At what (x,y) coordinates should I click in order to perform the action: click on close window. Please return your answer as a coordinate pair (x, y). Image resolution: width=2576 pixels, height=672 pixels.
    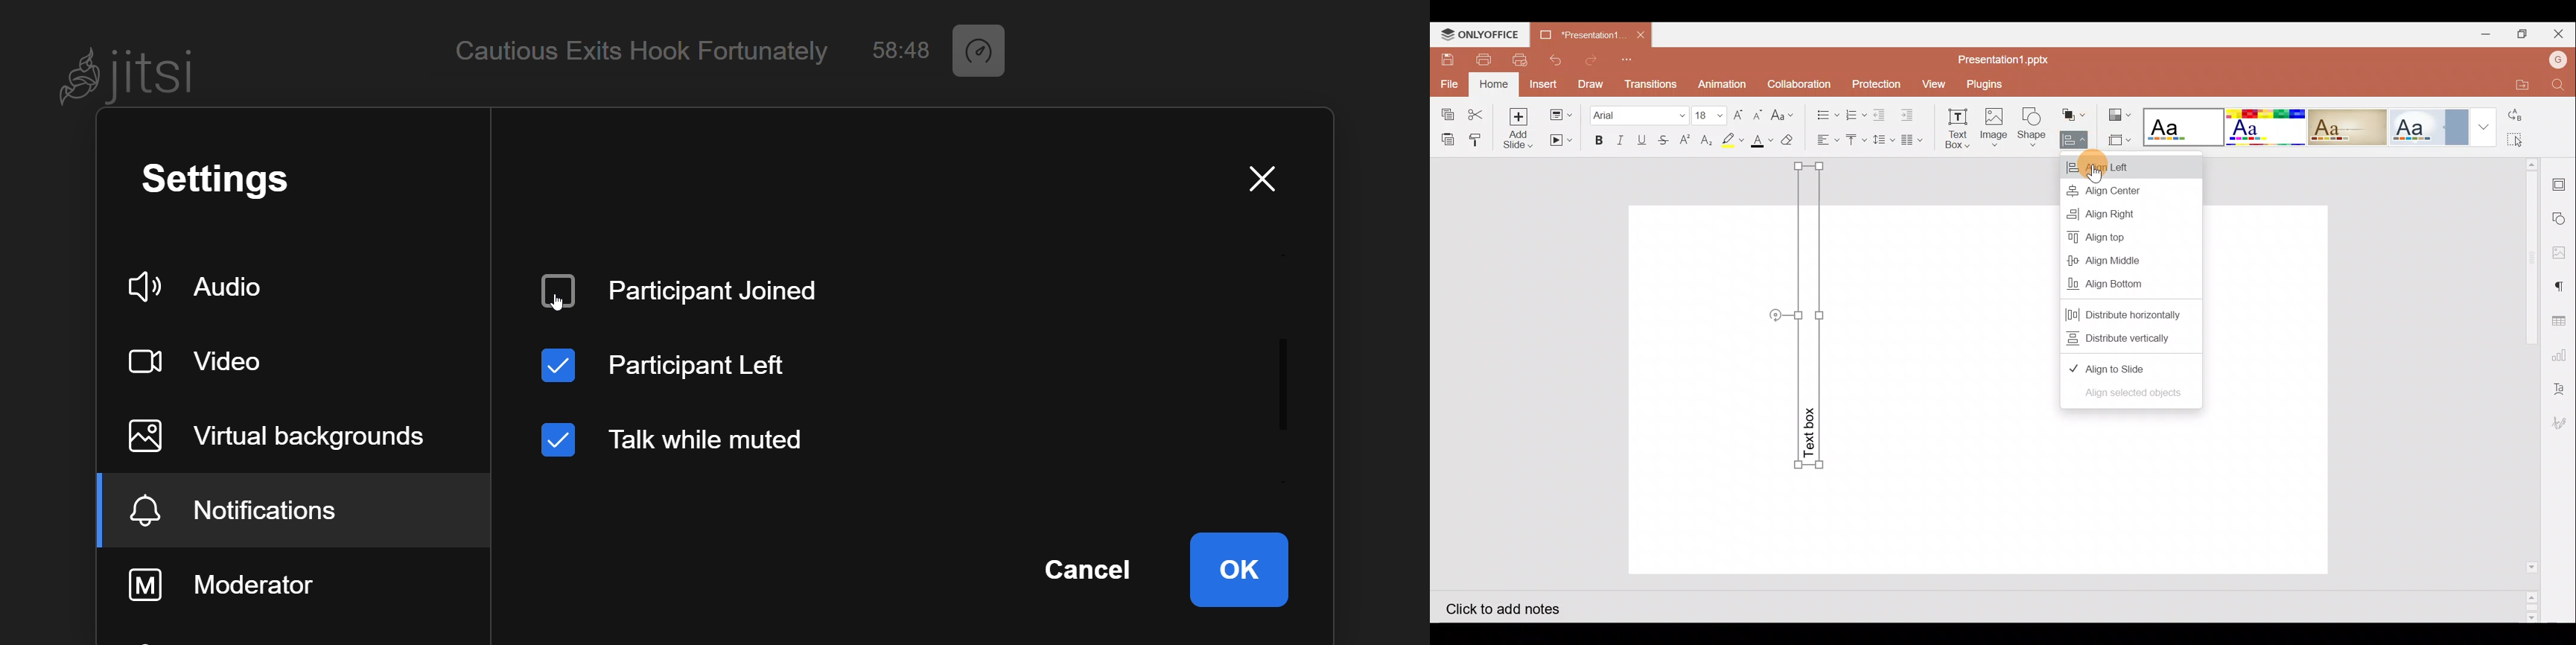
    Looking at the image, I should click on (1259, 180).